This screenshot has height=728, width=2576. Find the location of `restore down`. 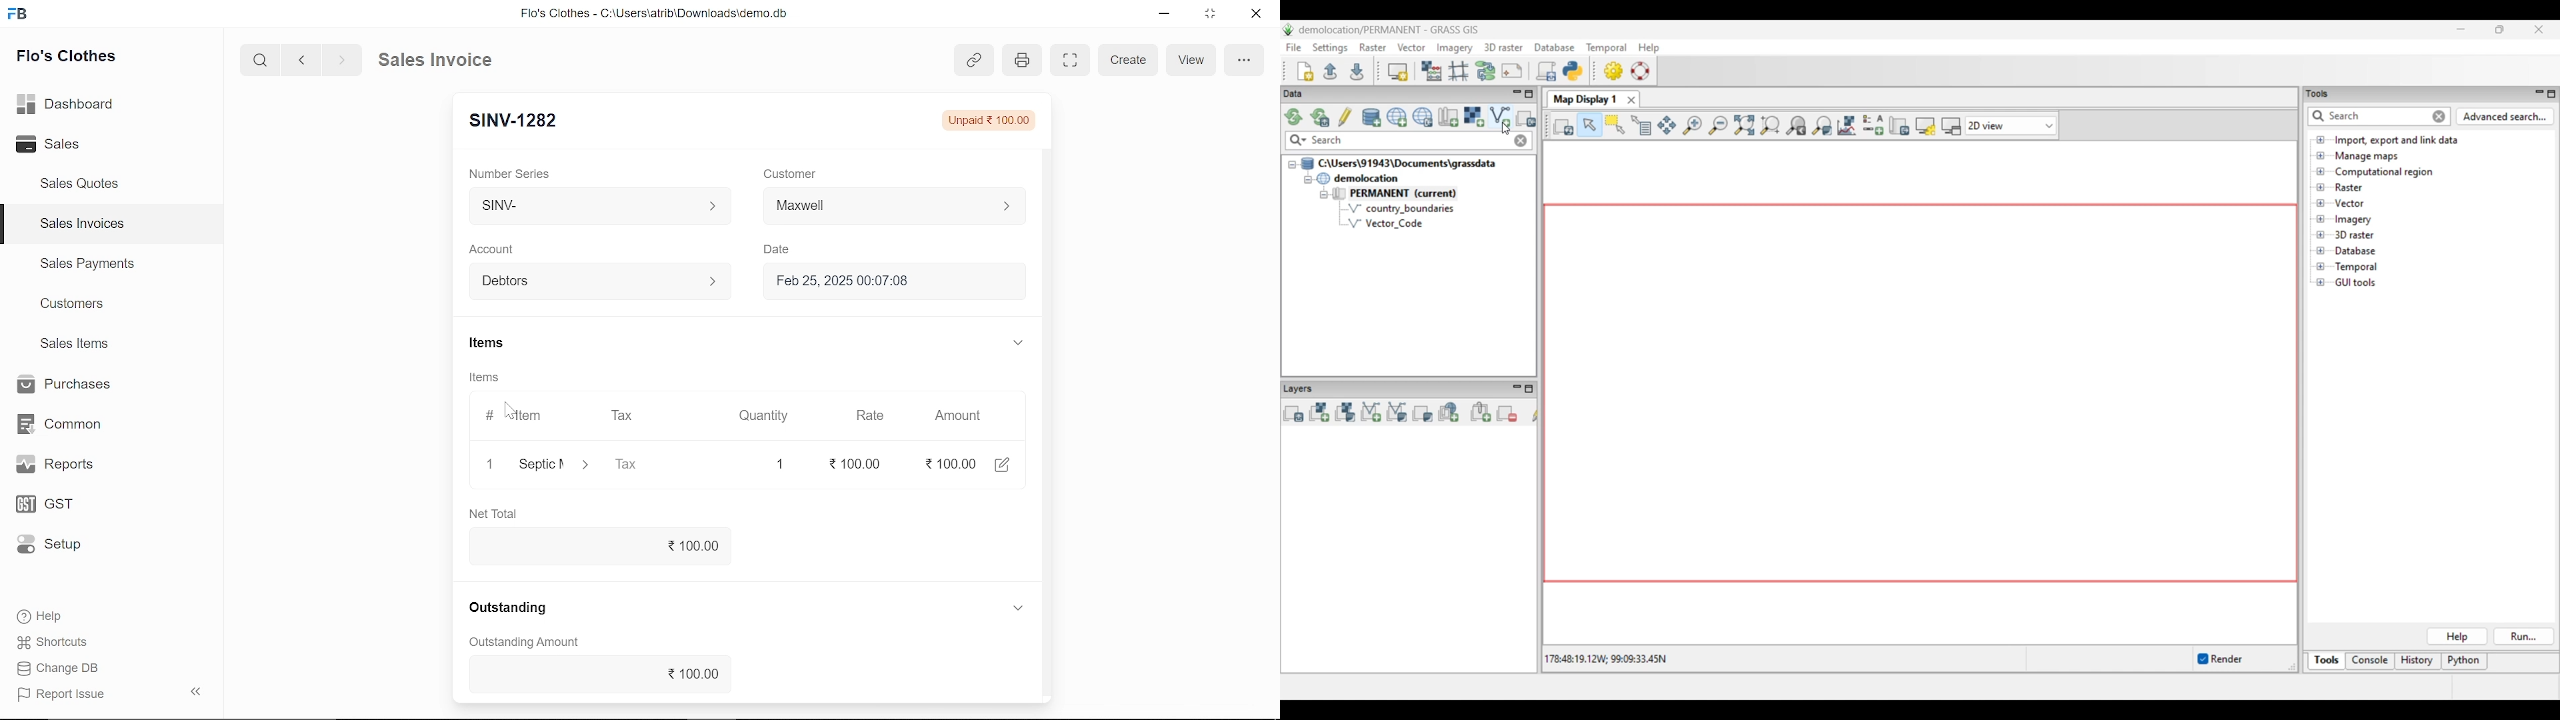

restore down is located at coordinates (1207, 13).